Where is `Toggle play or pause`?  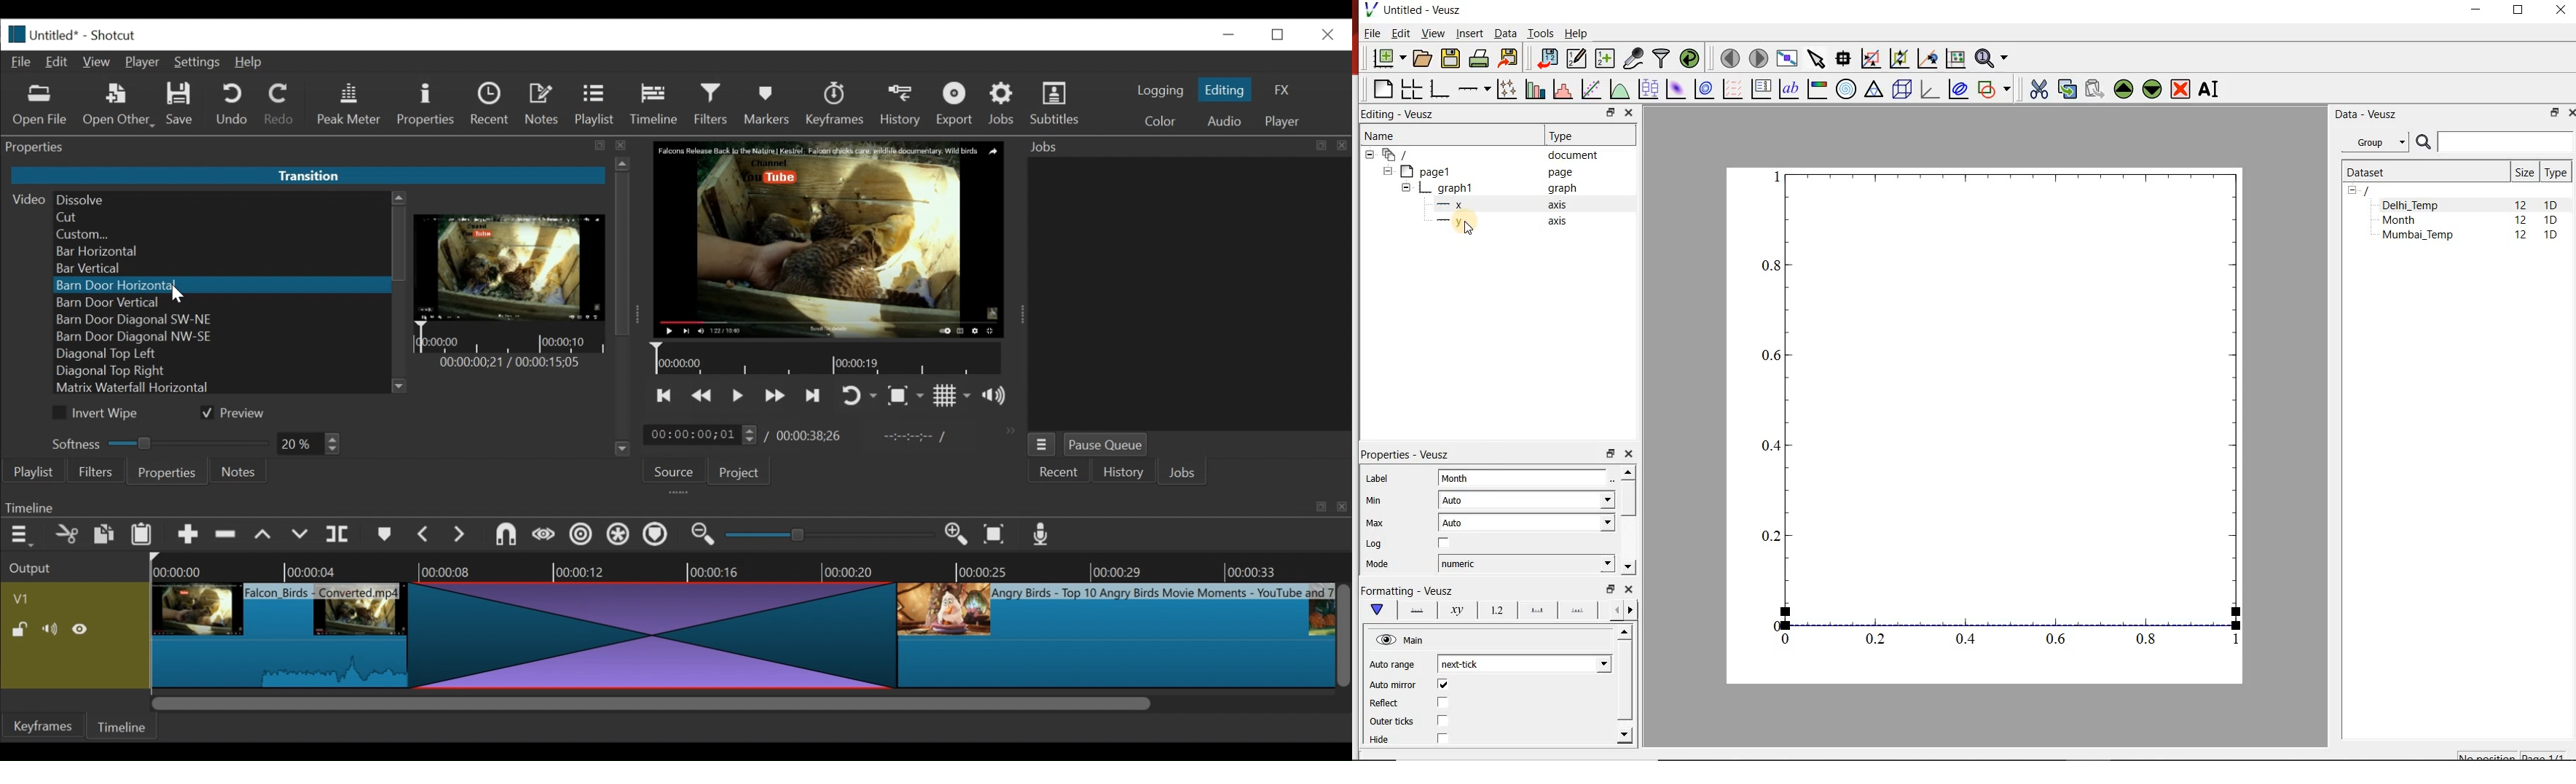 Toggle play or pause is located at coordinates (739, 395).